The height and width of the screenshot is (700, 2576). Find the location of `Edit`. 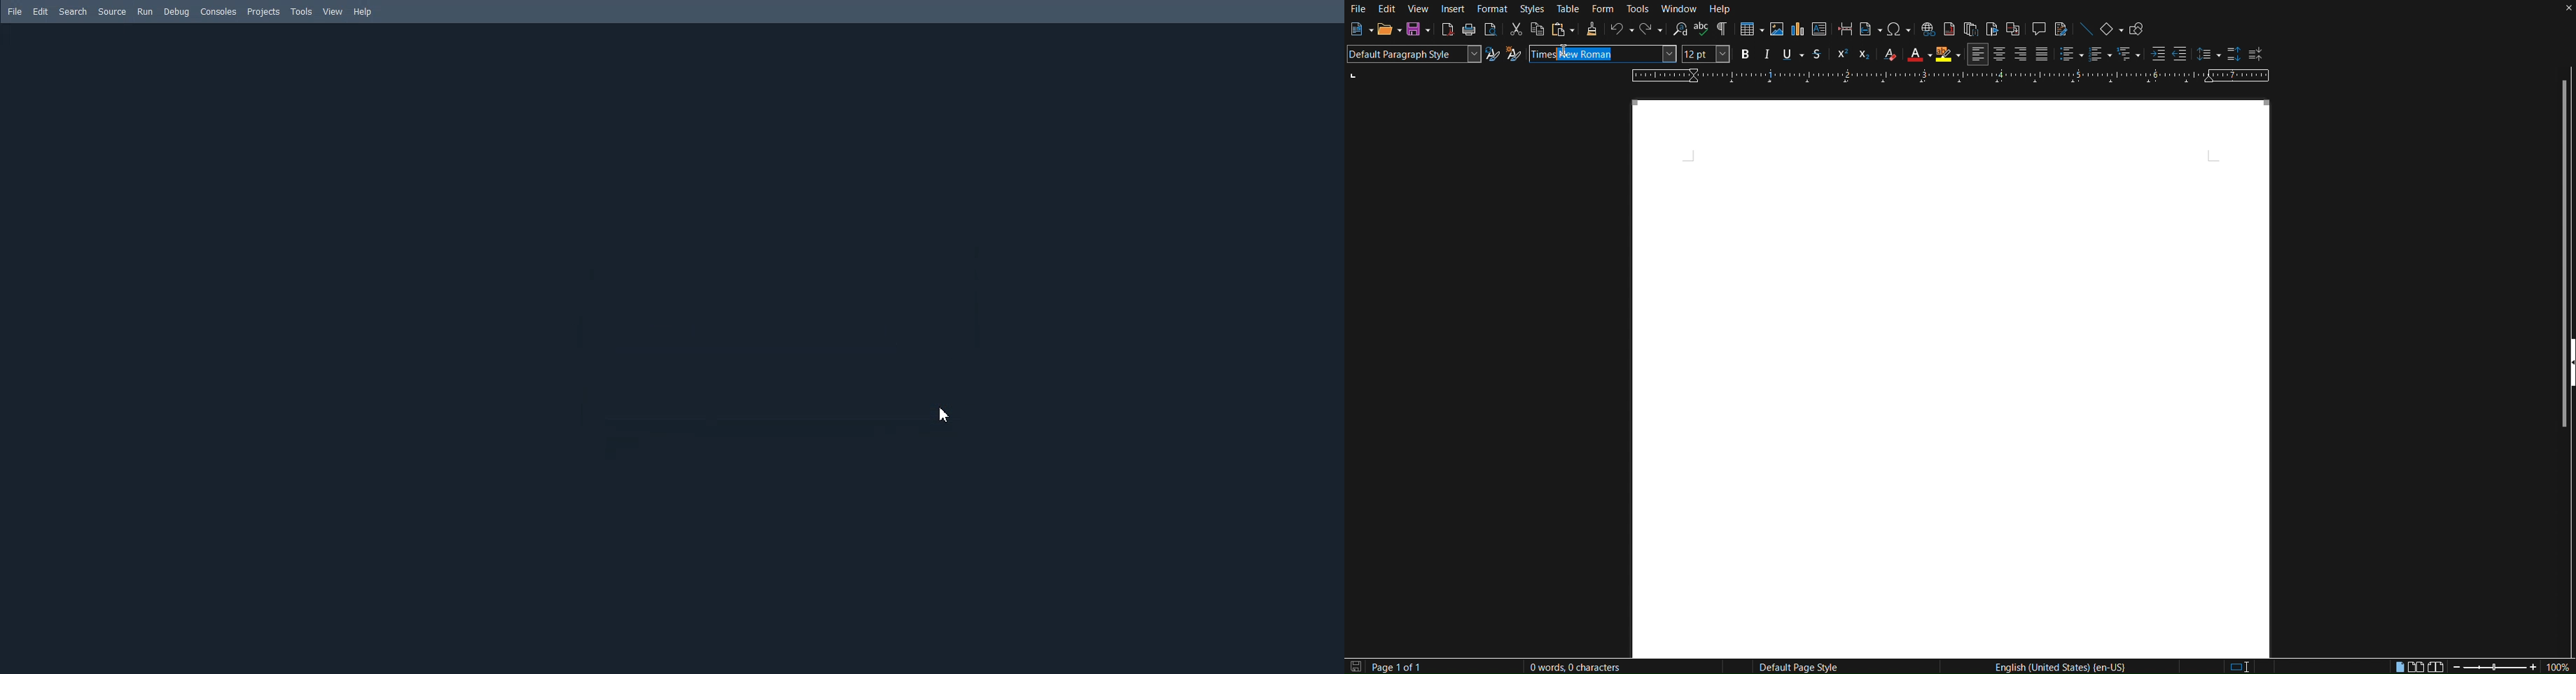

Edit is located at coordinates (41, 12).